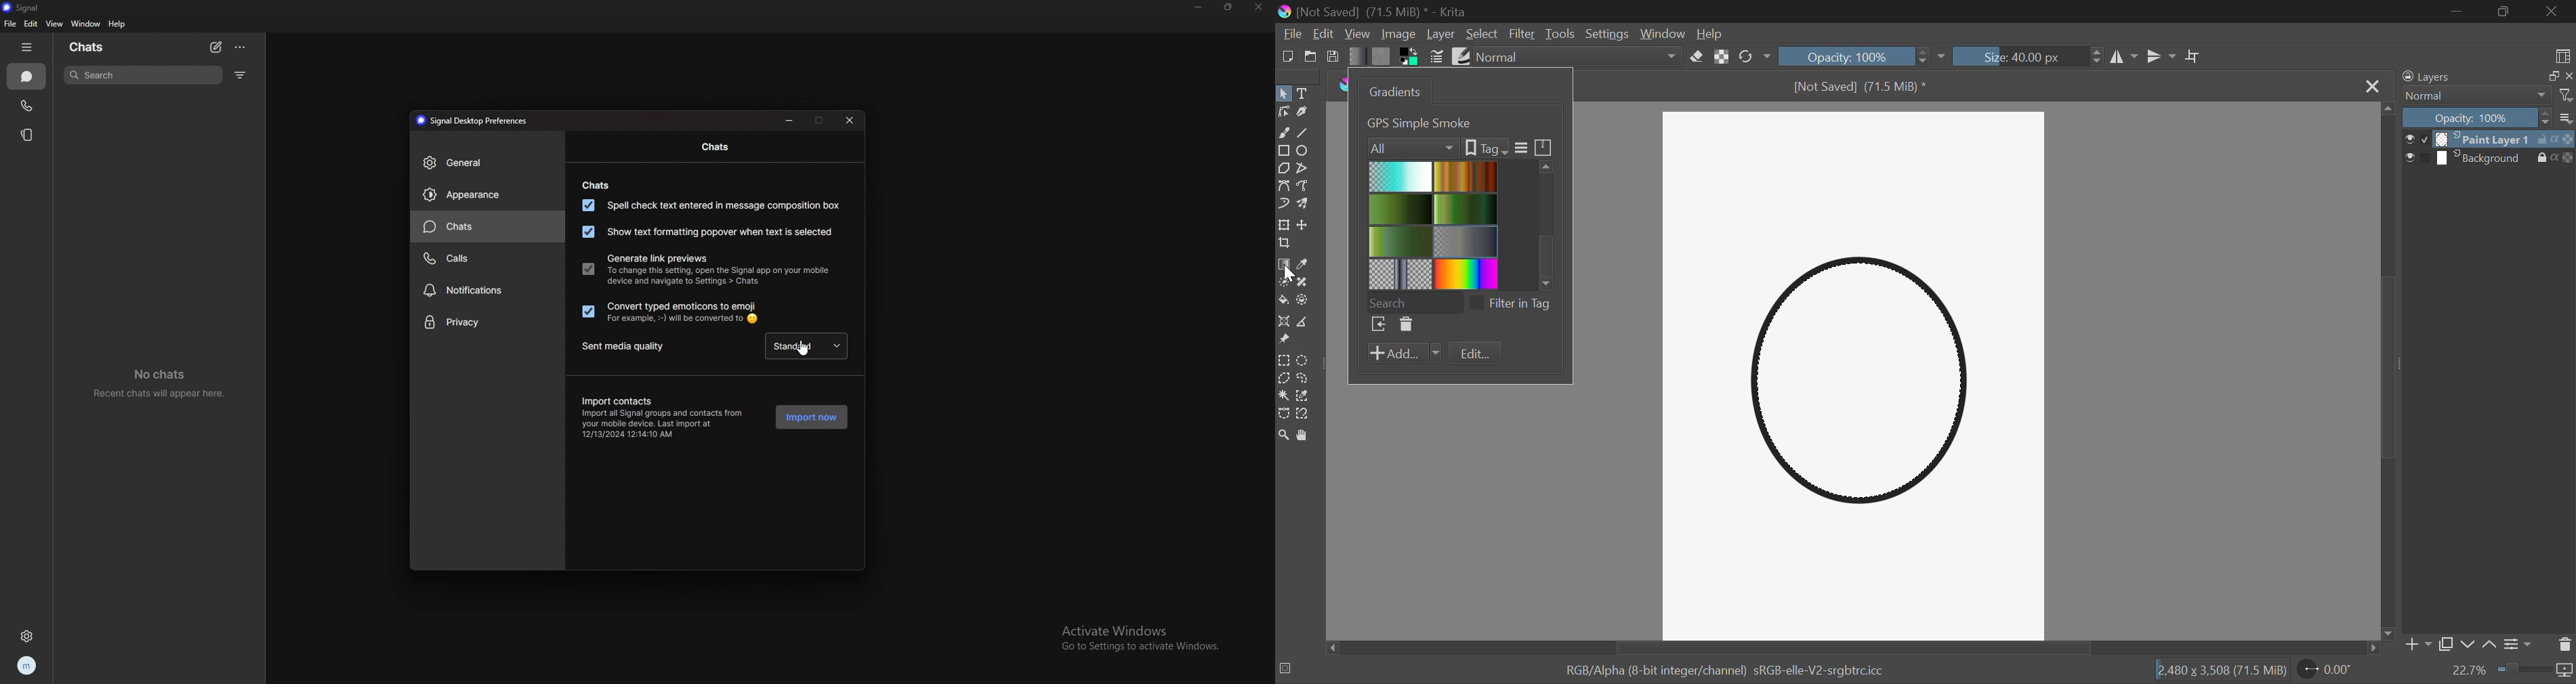  What do you see at coordinates (241, 74) in the screenshot?
I see `filter` at bounding box center [241, 74].